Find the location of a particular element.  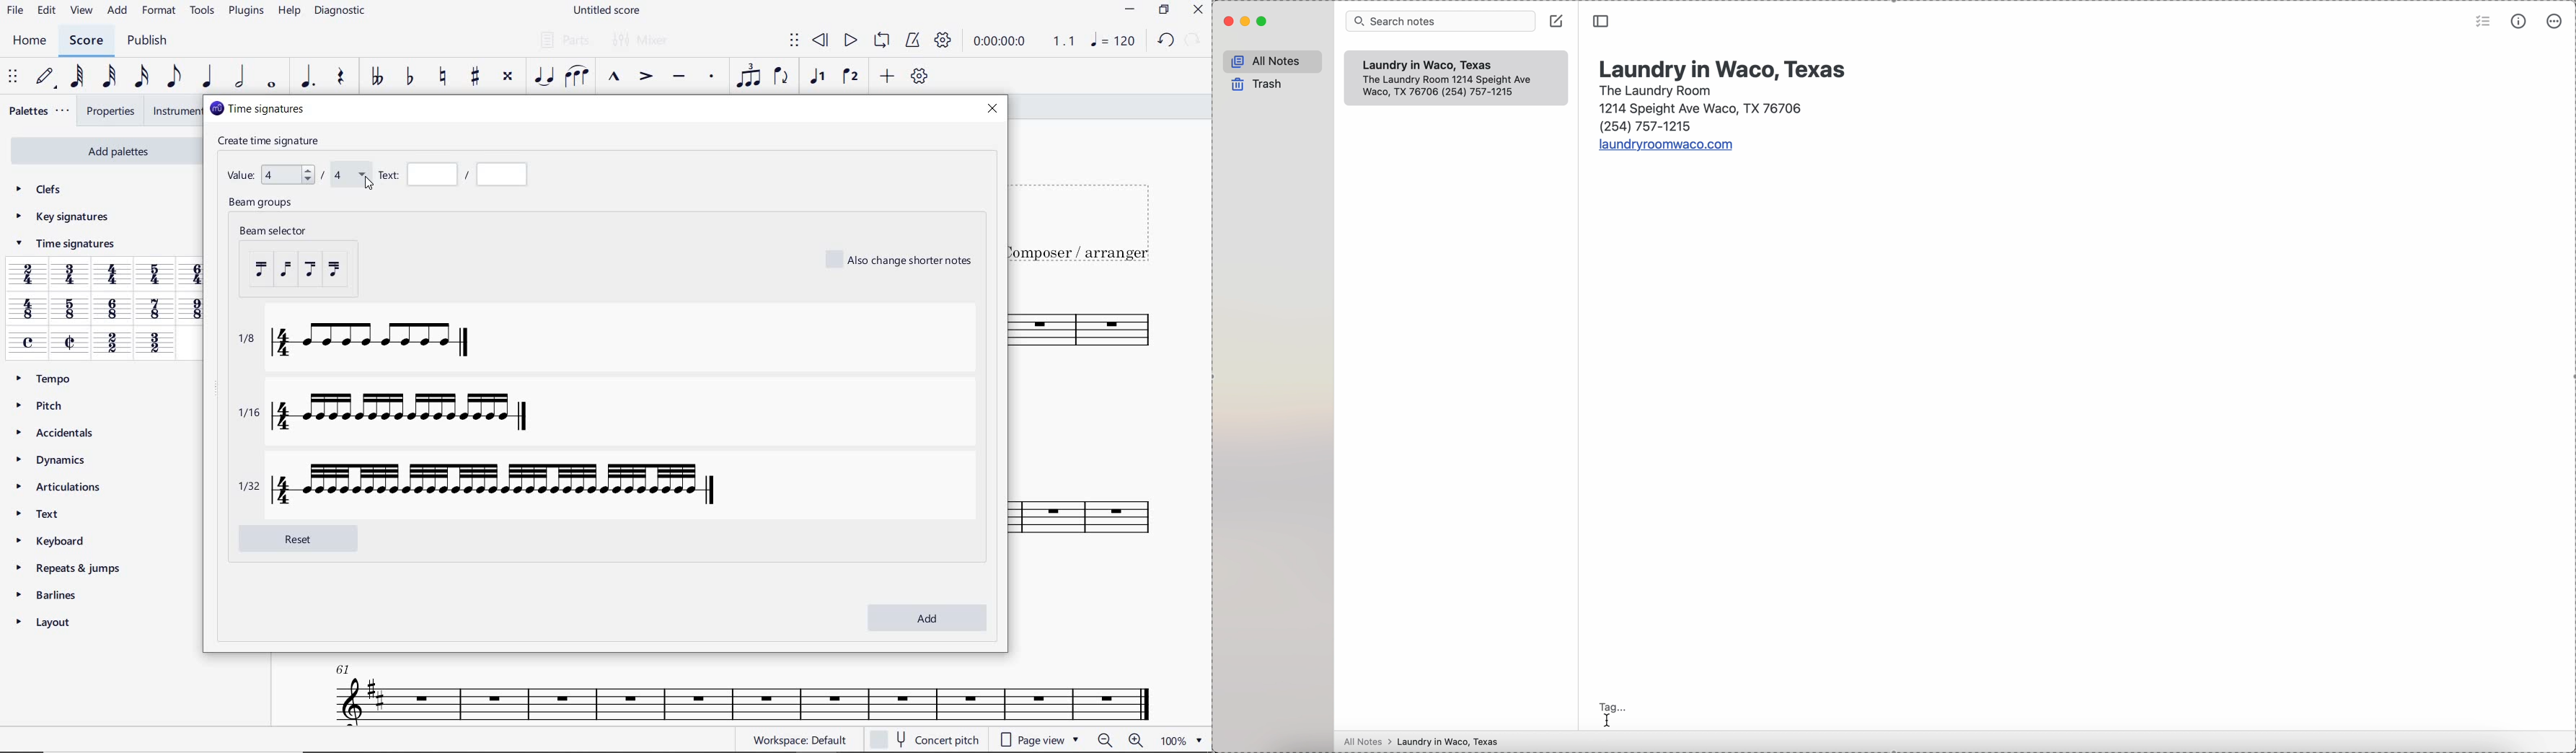

DEFAULT (STEP TIME) is located at coordinates (45, 77).